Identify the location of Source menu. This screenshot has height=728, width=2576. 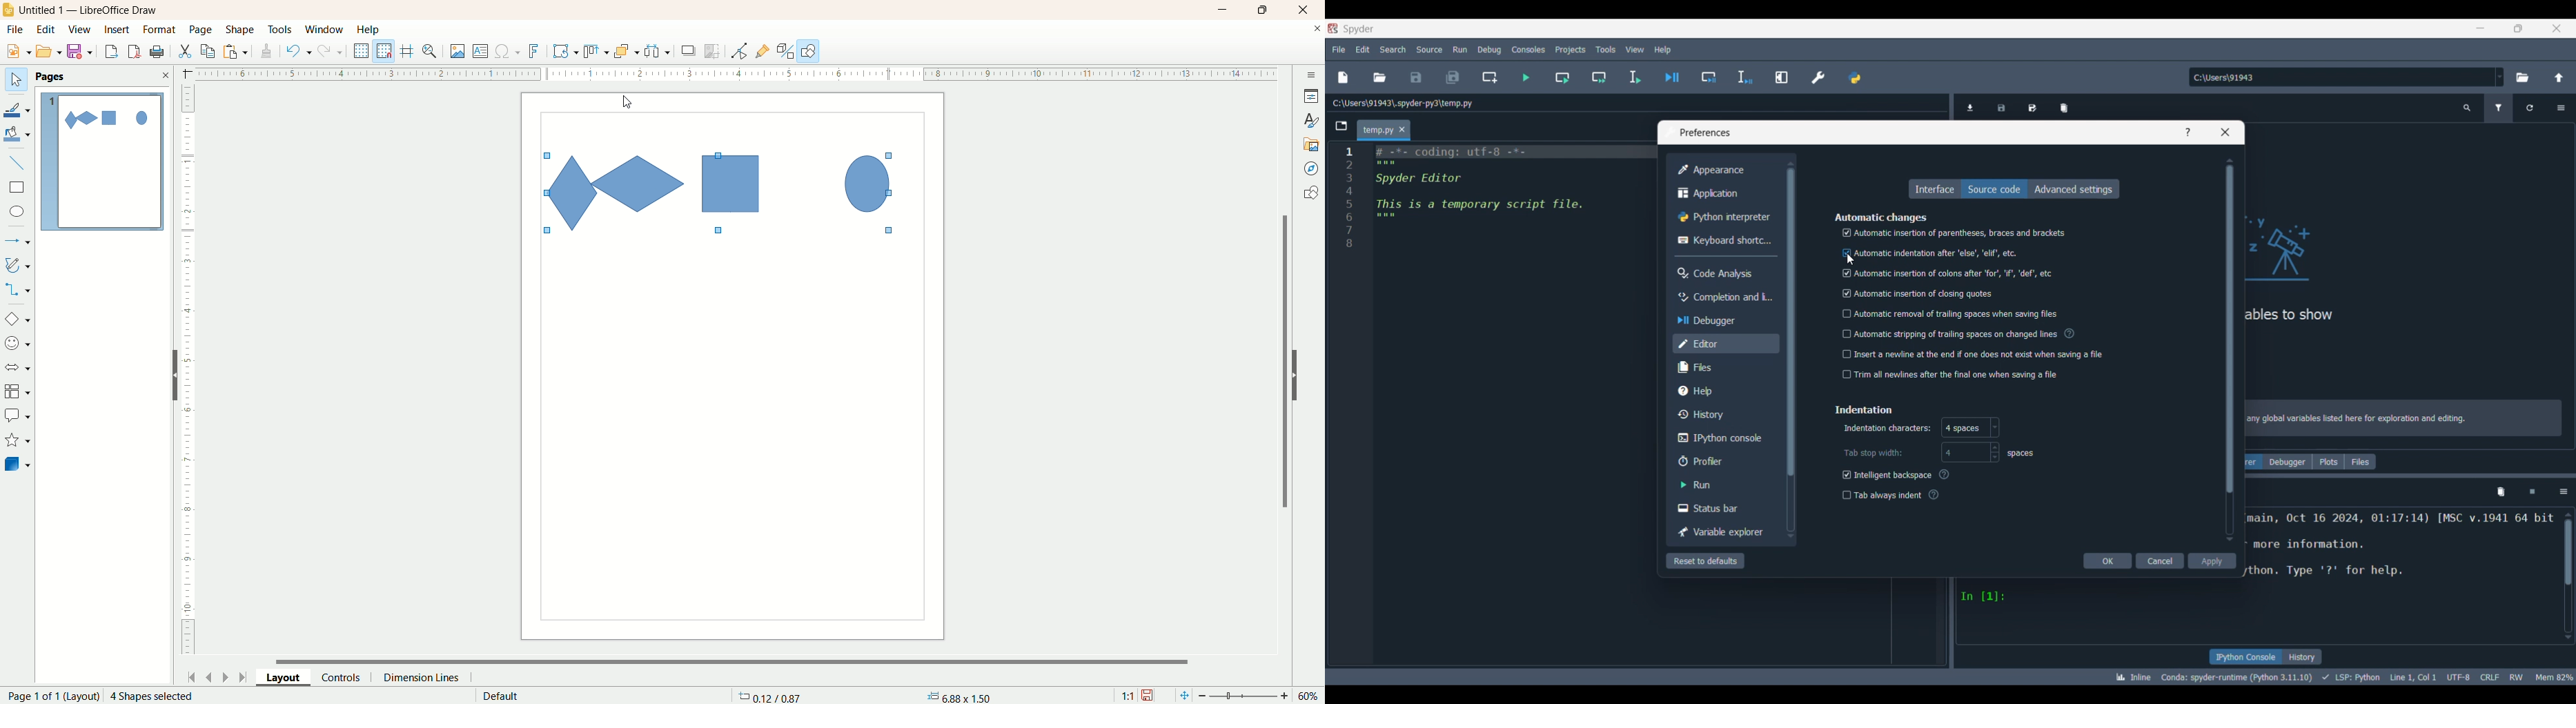
(1429, 50).